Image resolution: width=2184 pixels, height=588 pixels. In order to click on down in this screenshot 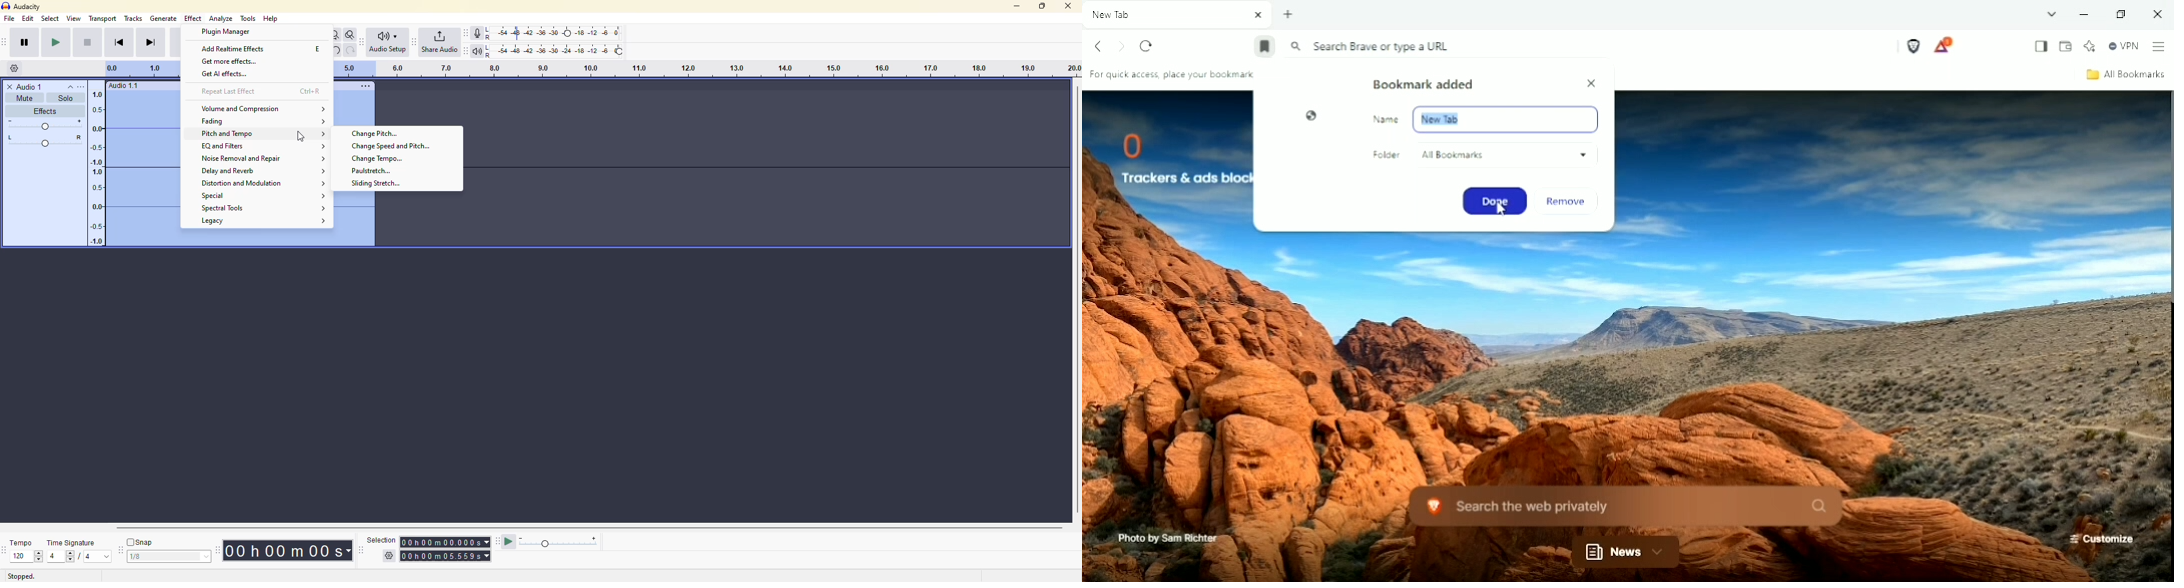, I will do `click(38, 559)`.